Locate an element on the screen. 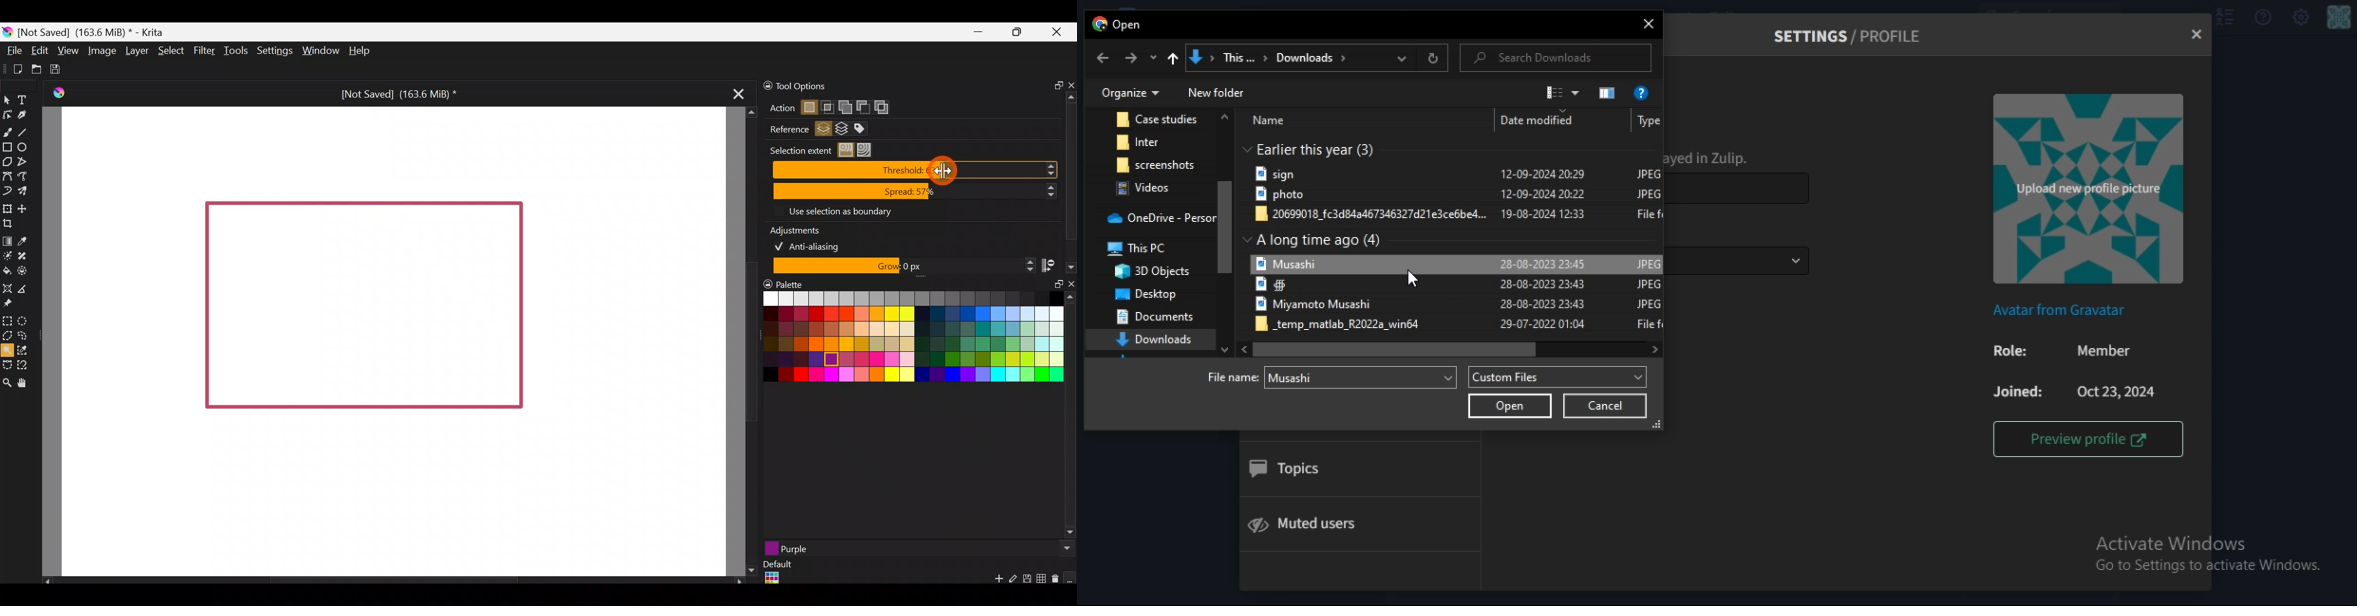  cursor is located at coordinates (1414, 277).